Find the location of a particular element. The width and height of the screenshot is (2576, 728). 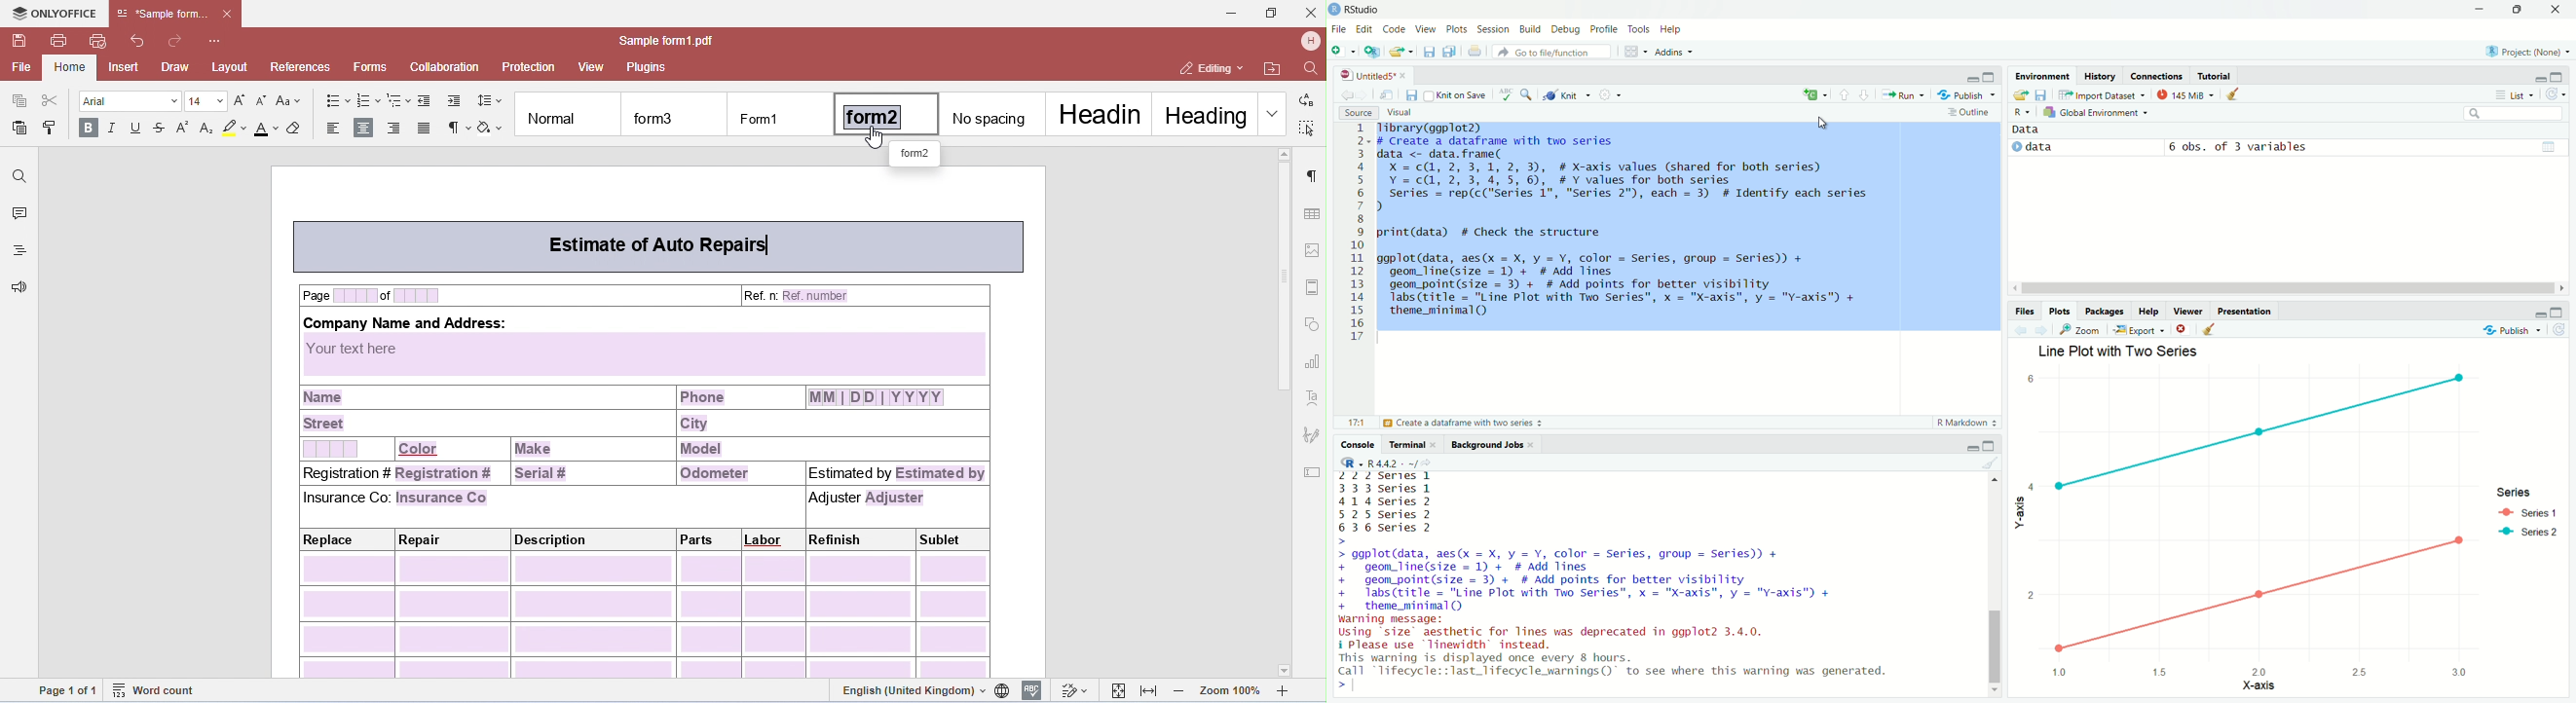

Data  is located at coordinates (2287, 149).